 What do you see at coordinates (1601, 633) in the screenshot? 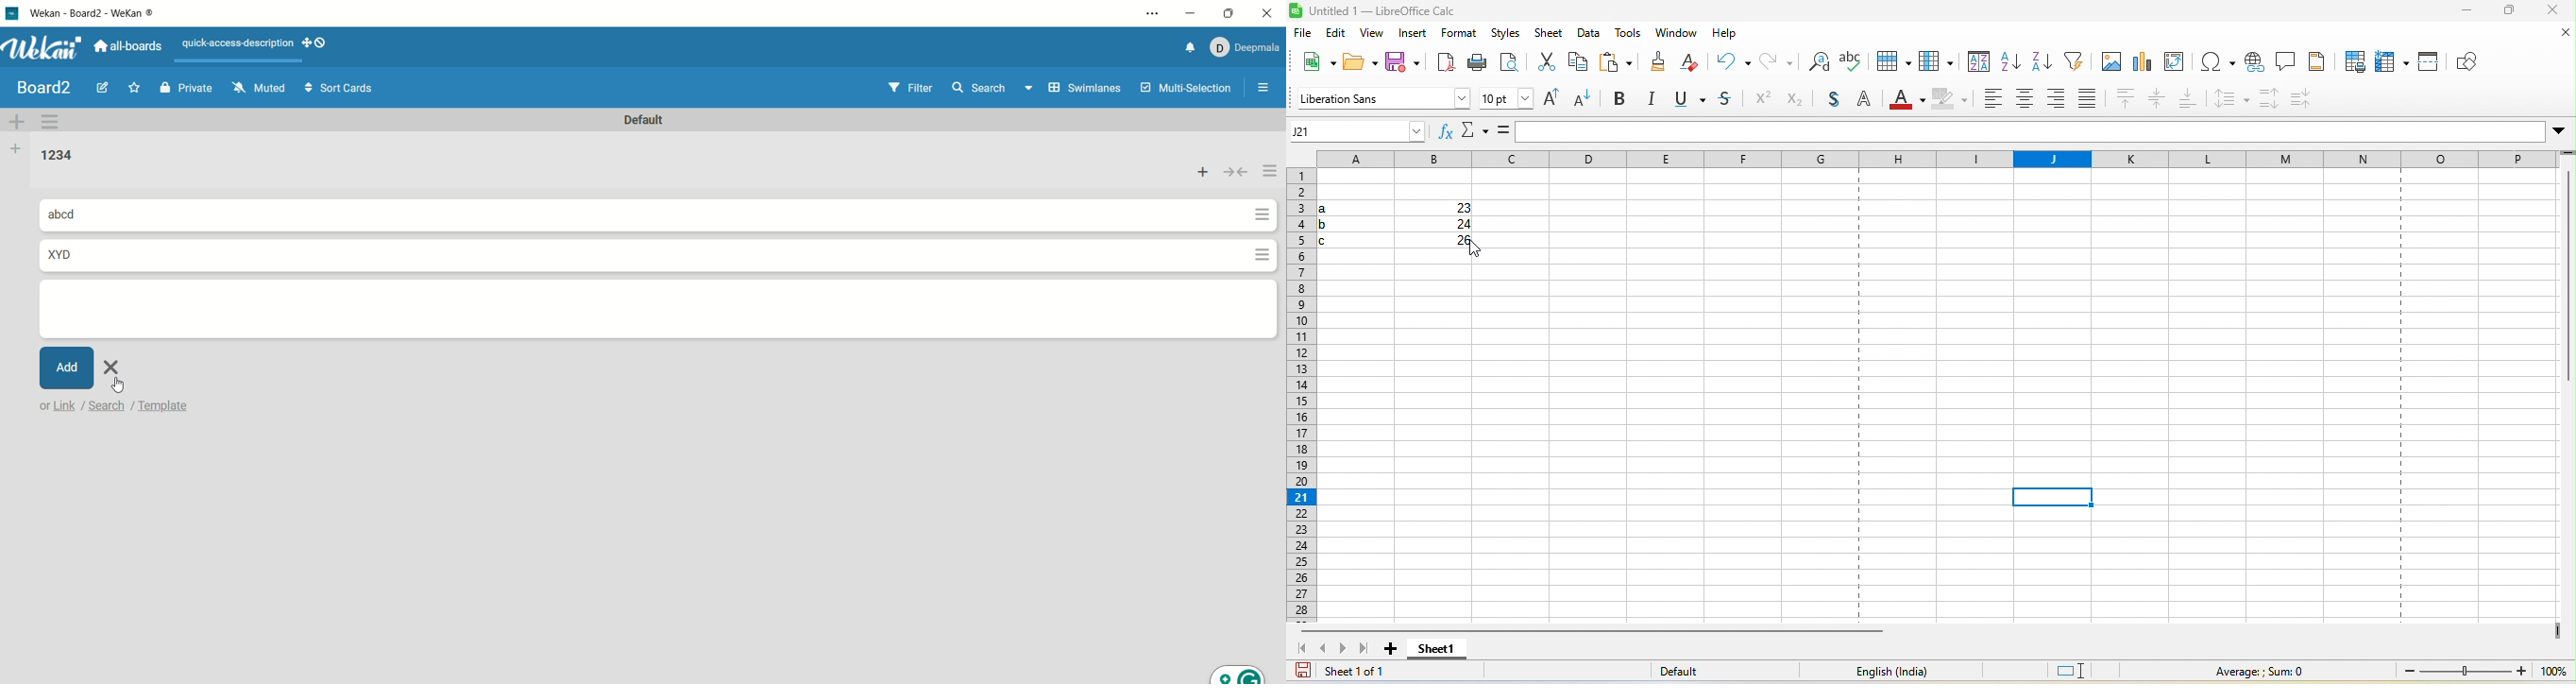
I see `horizontal scroll bar` at bounding box center [1601, 633].